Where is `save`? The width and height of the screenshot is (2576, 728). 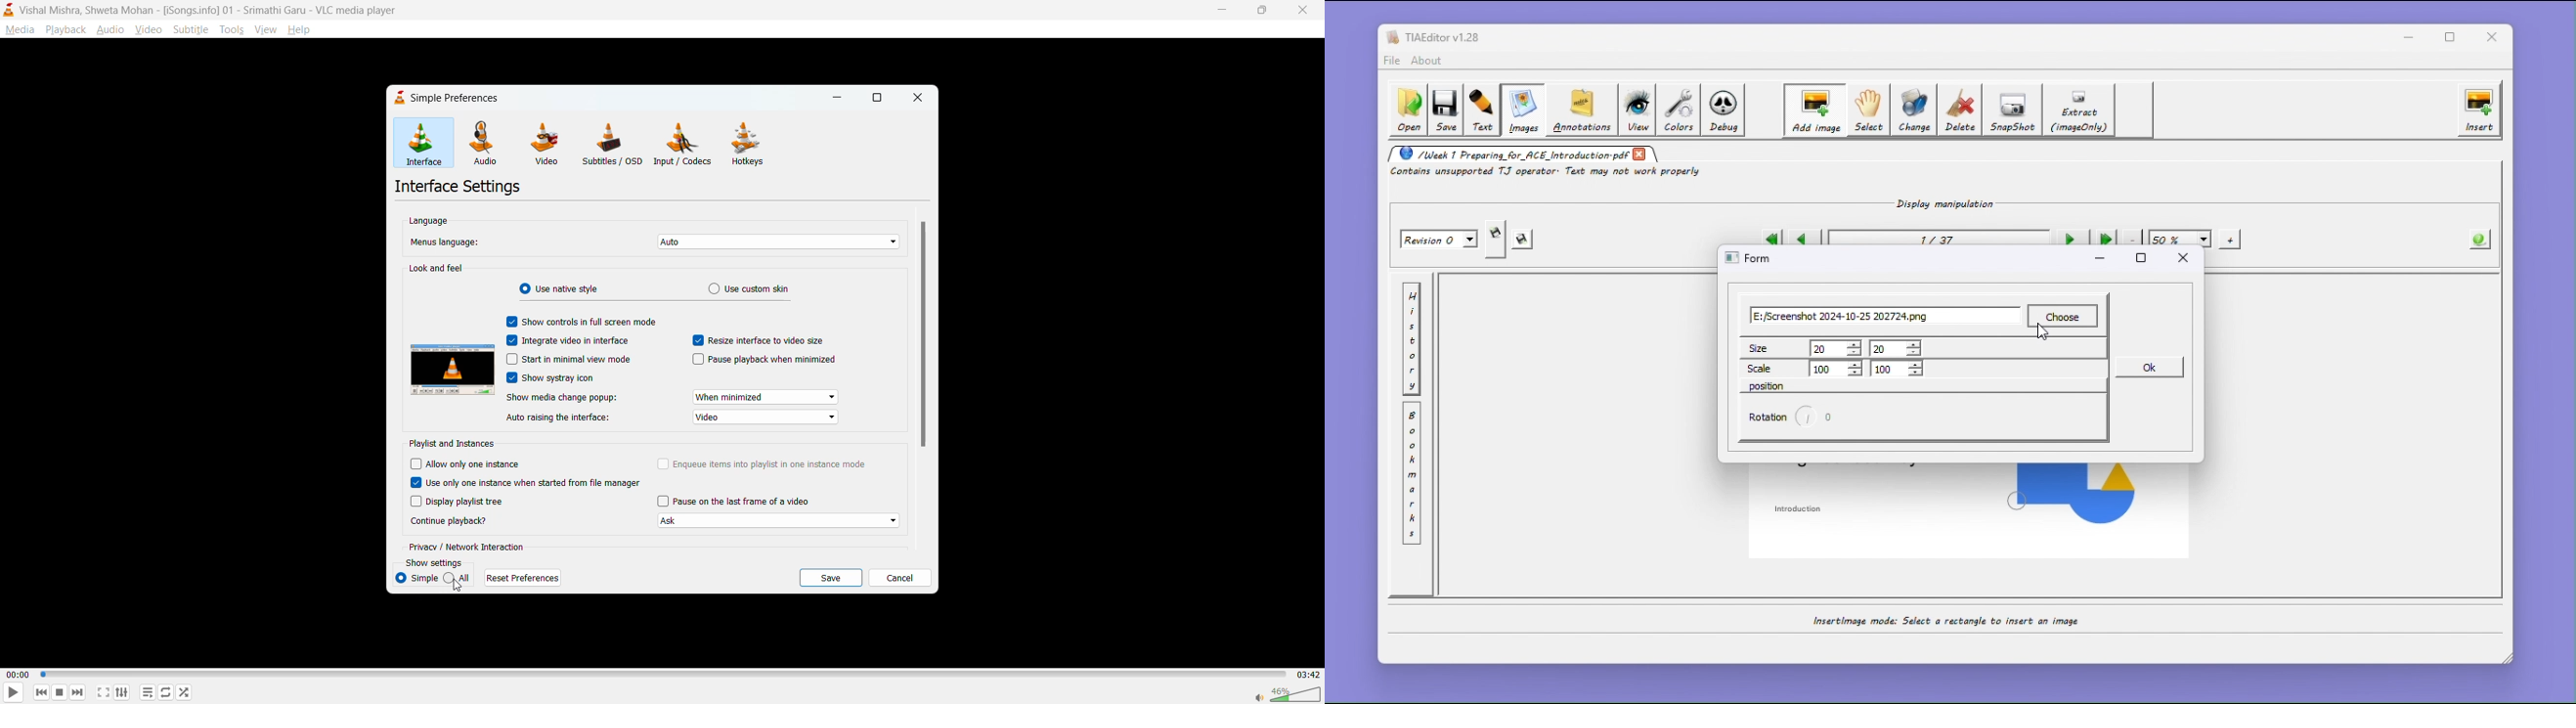
save is located at coordinates (832, 578).